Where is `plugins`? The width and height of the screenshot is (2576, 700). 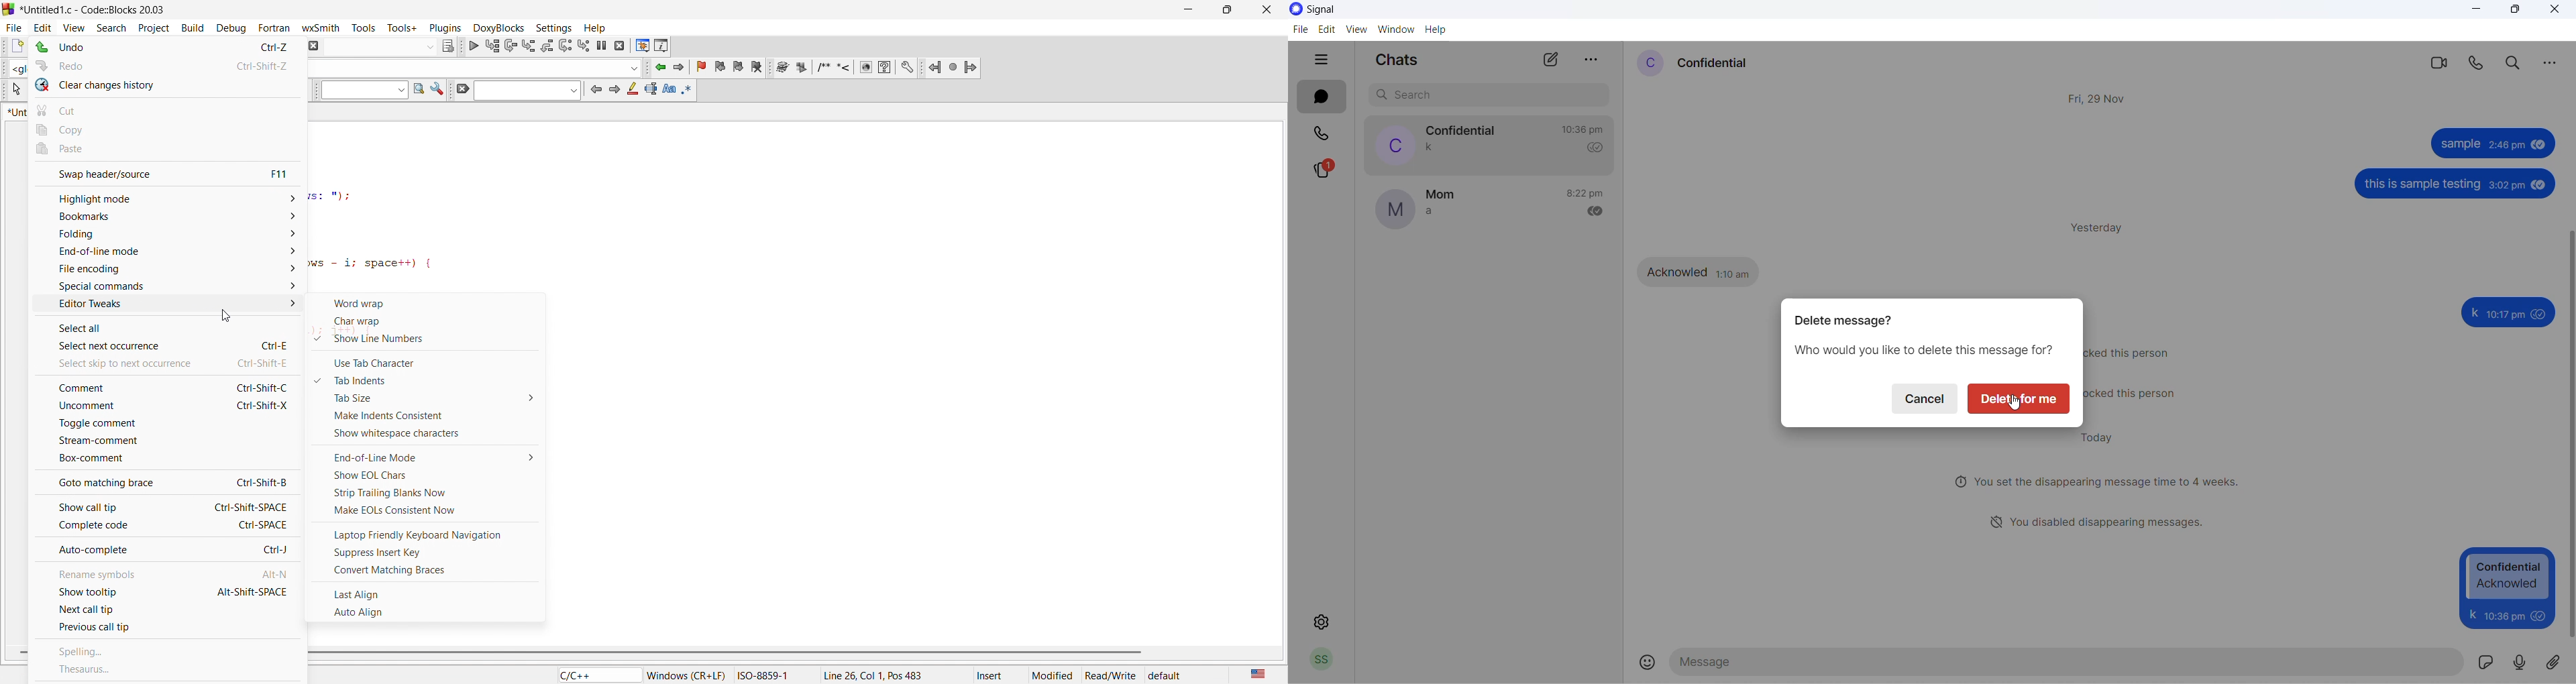
plugins is located at coordinates (444, 27).